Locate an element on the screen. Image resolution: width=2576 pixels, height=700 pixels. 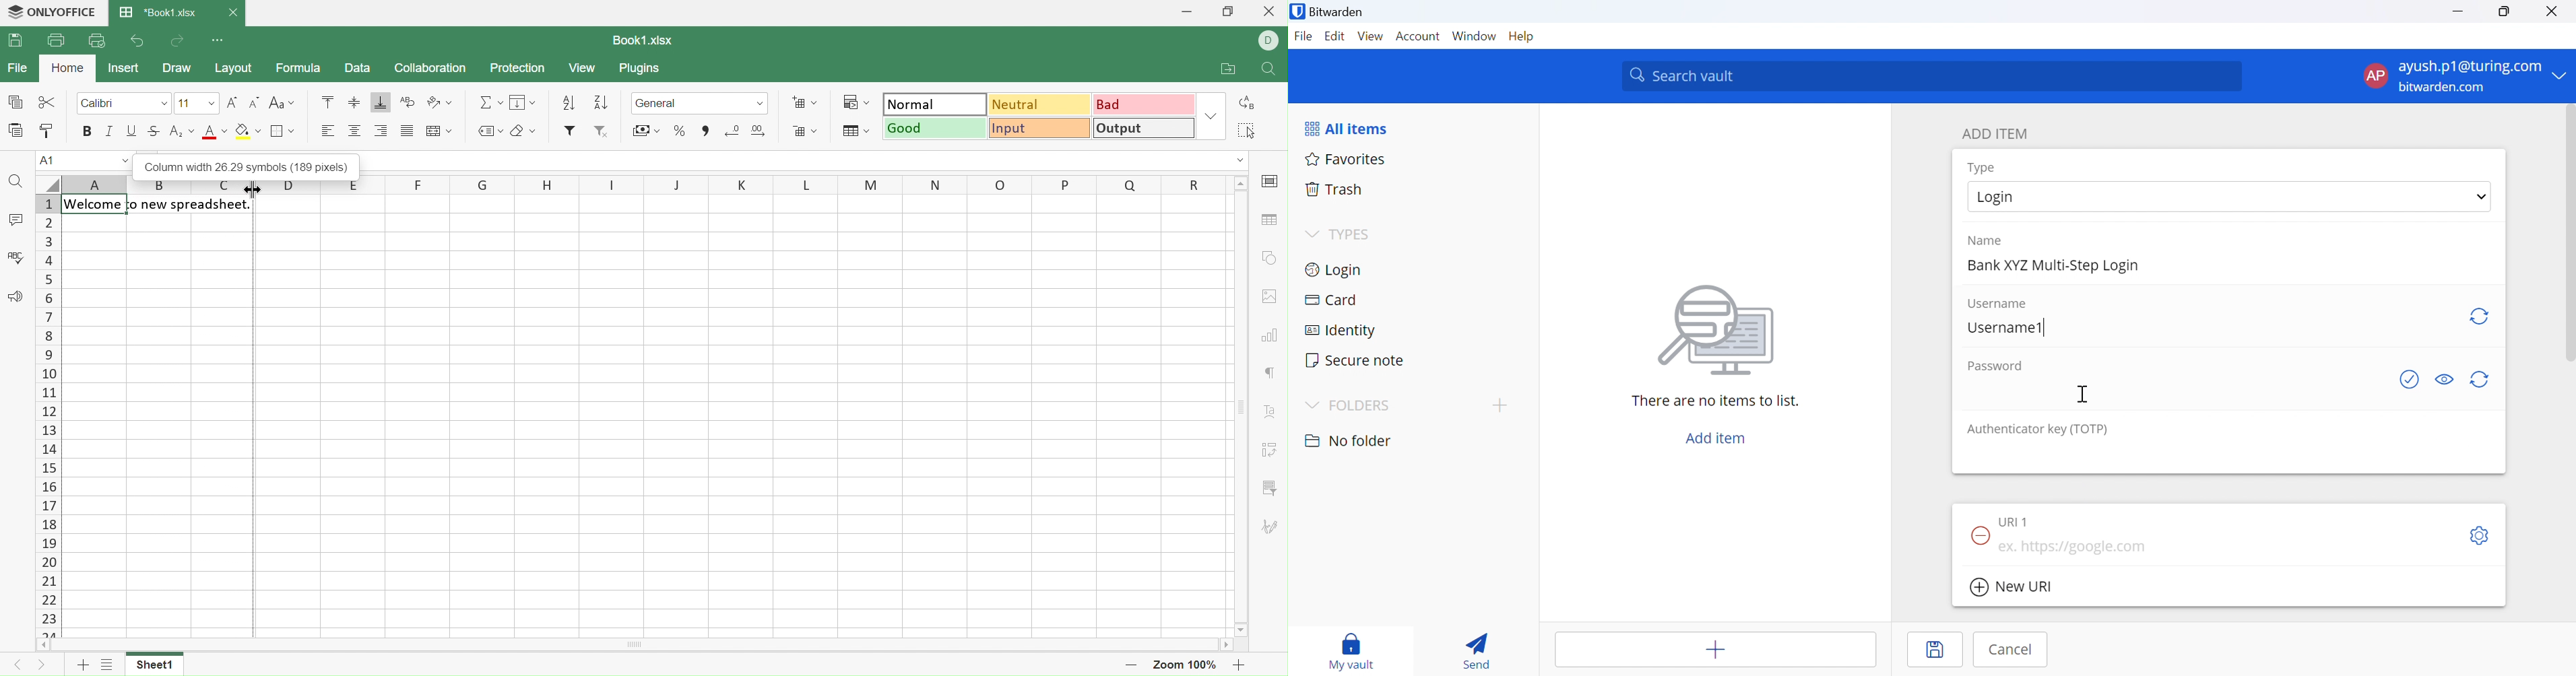
Restore Down is located at coordinates (2506, 12).